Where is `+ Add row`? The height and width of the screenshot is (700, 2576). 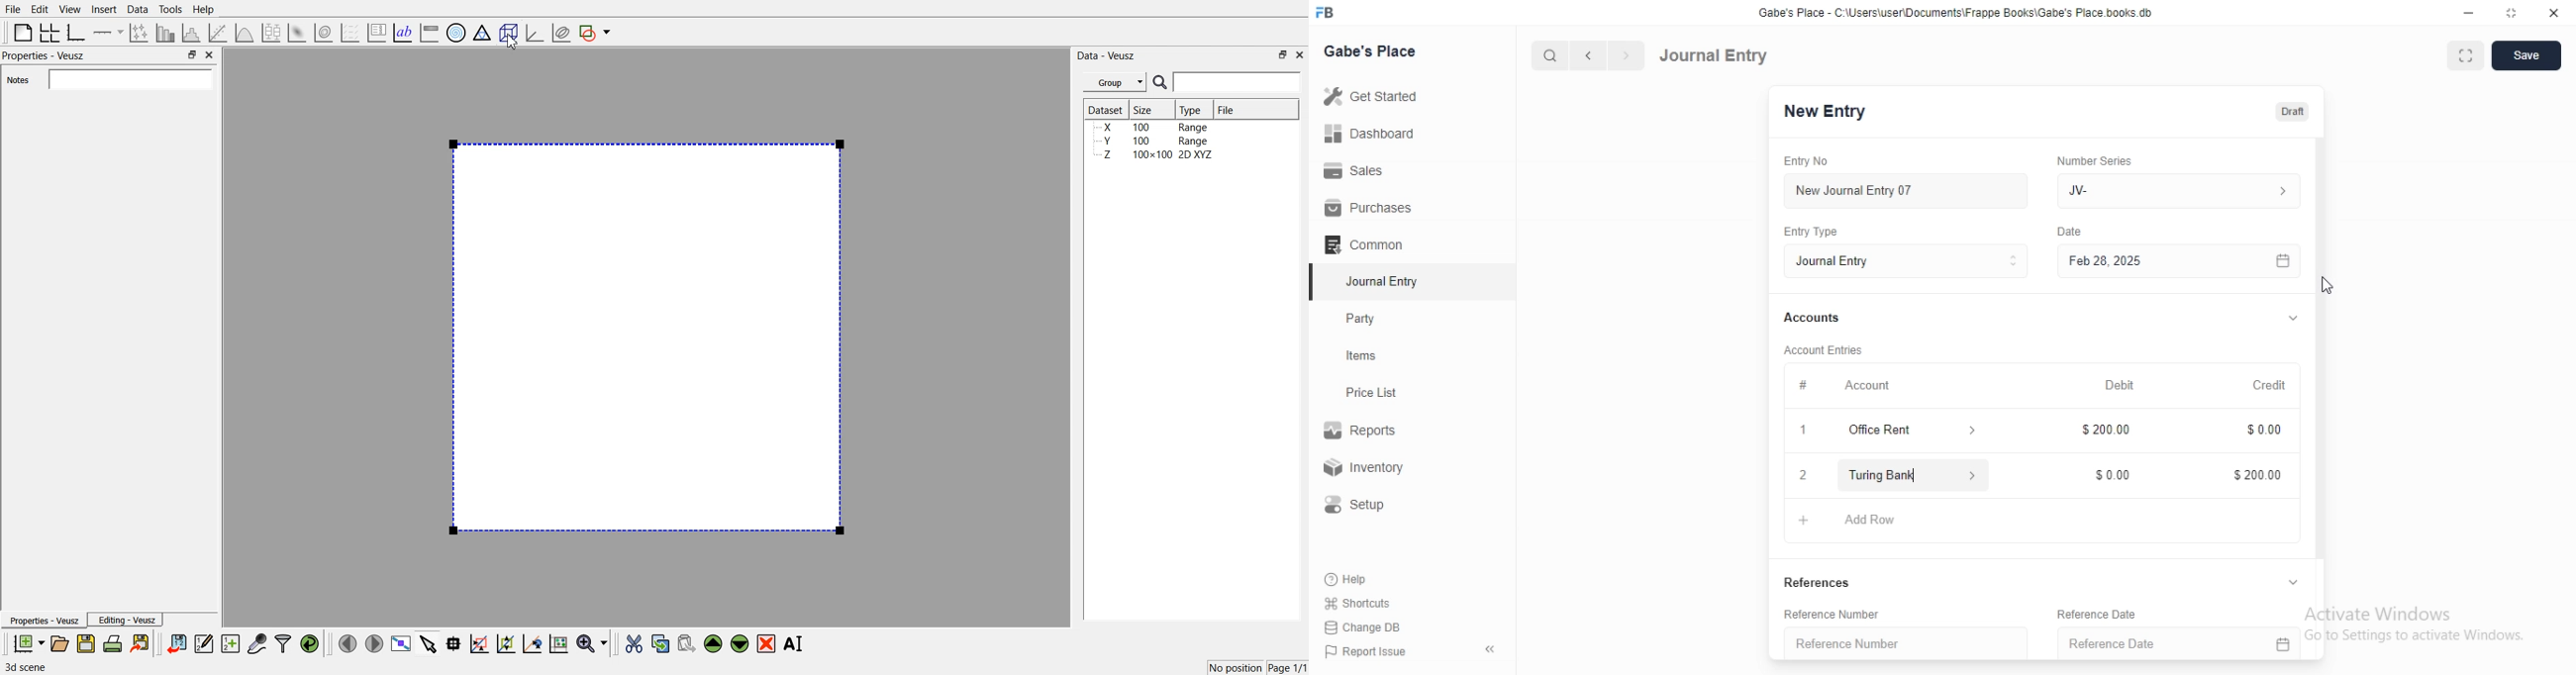
+ Add row is located at coordinates (1803, 520).